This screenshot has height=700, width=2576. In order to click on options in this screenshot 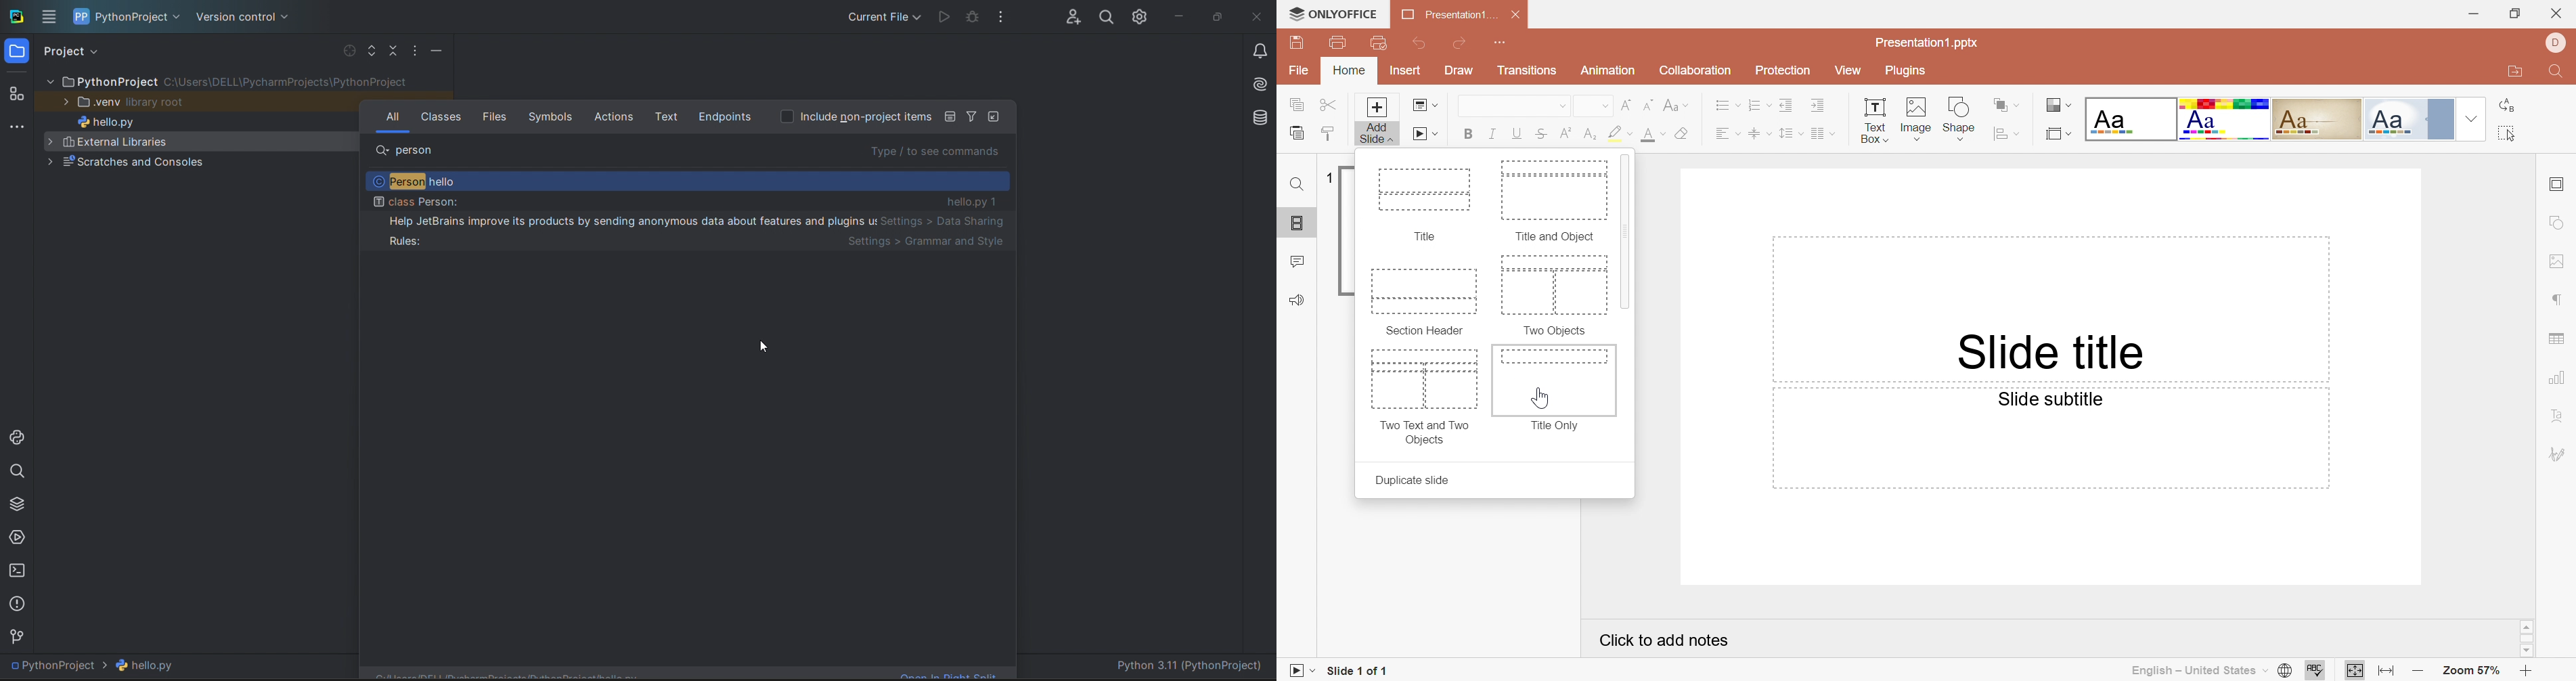, I will do `click(1001, 16)`.